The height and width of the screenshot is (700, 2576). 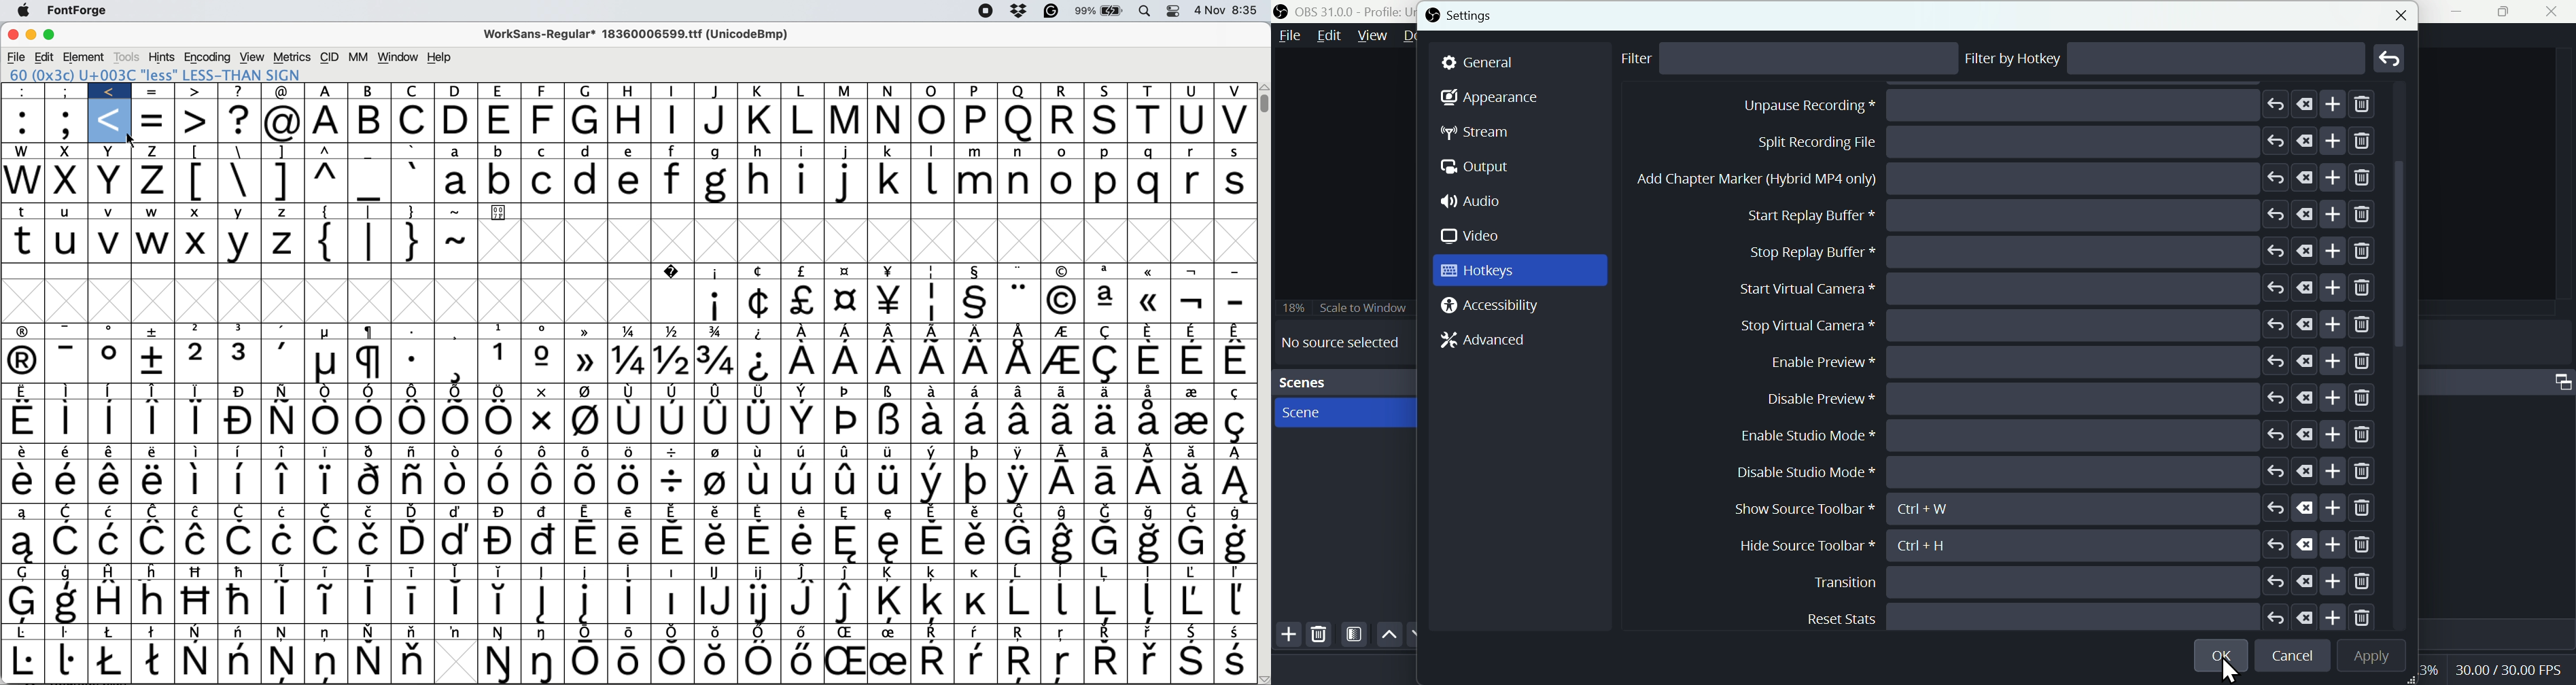 I want to click on Symbol, so click(x=847, y=331).